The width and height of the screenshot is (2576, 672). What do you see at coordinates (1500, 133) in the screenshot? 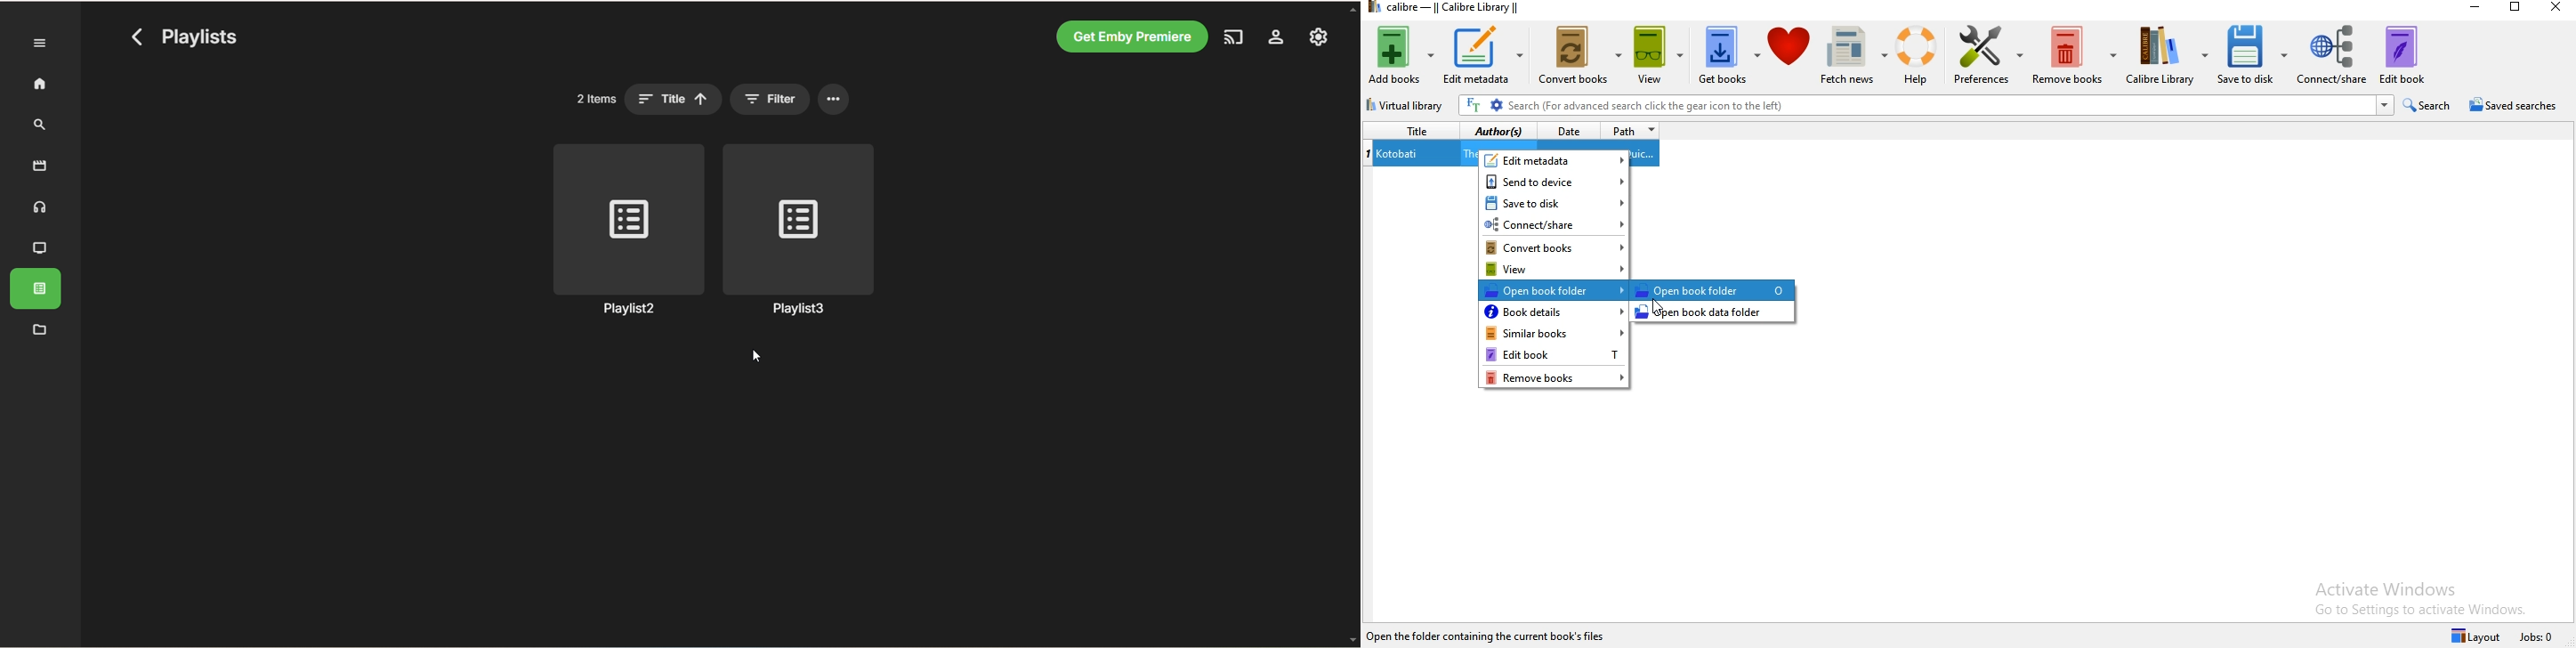
I see `author(s)` at bounding box center [1500, 133].